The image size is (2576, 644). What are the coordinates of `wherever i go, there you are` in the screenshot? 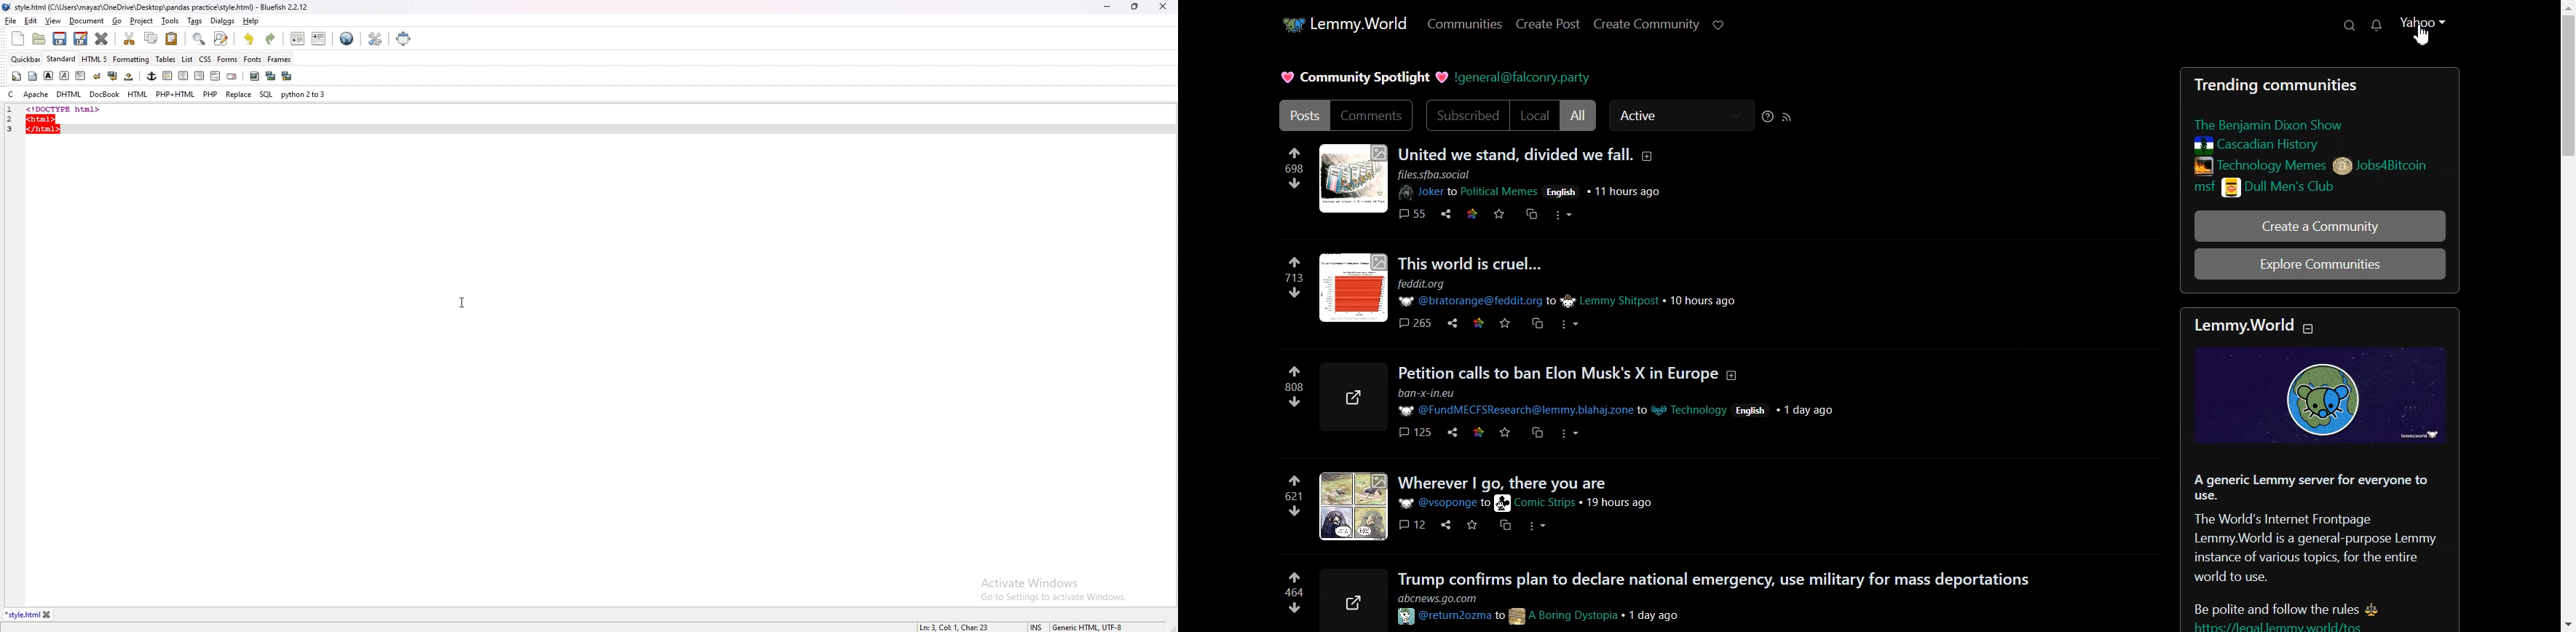 It's located at (1538, 483).